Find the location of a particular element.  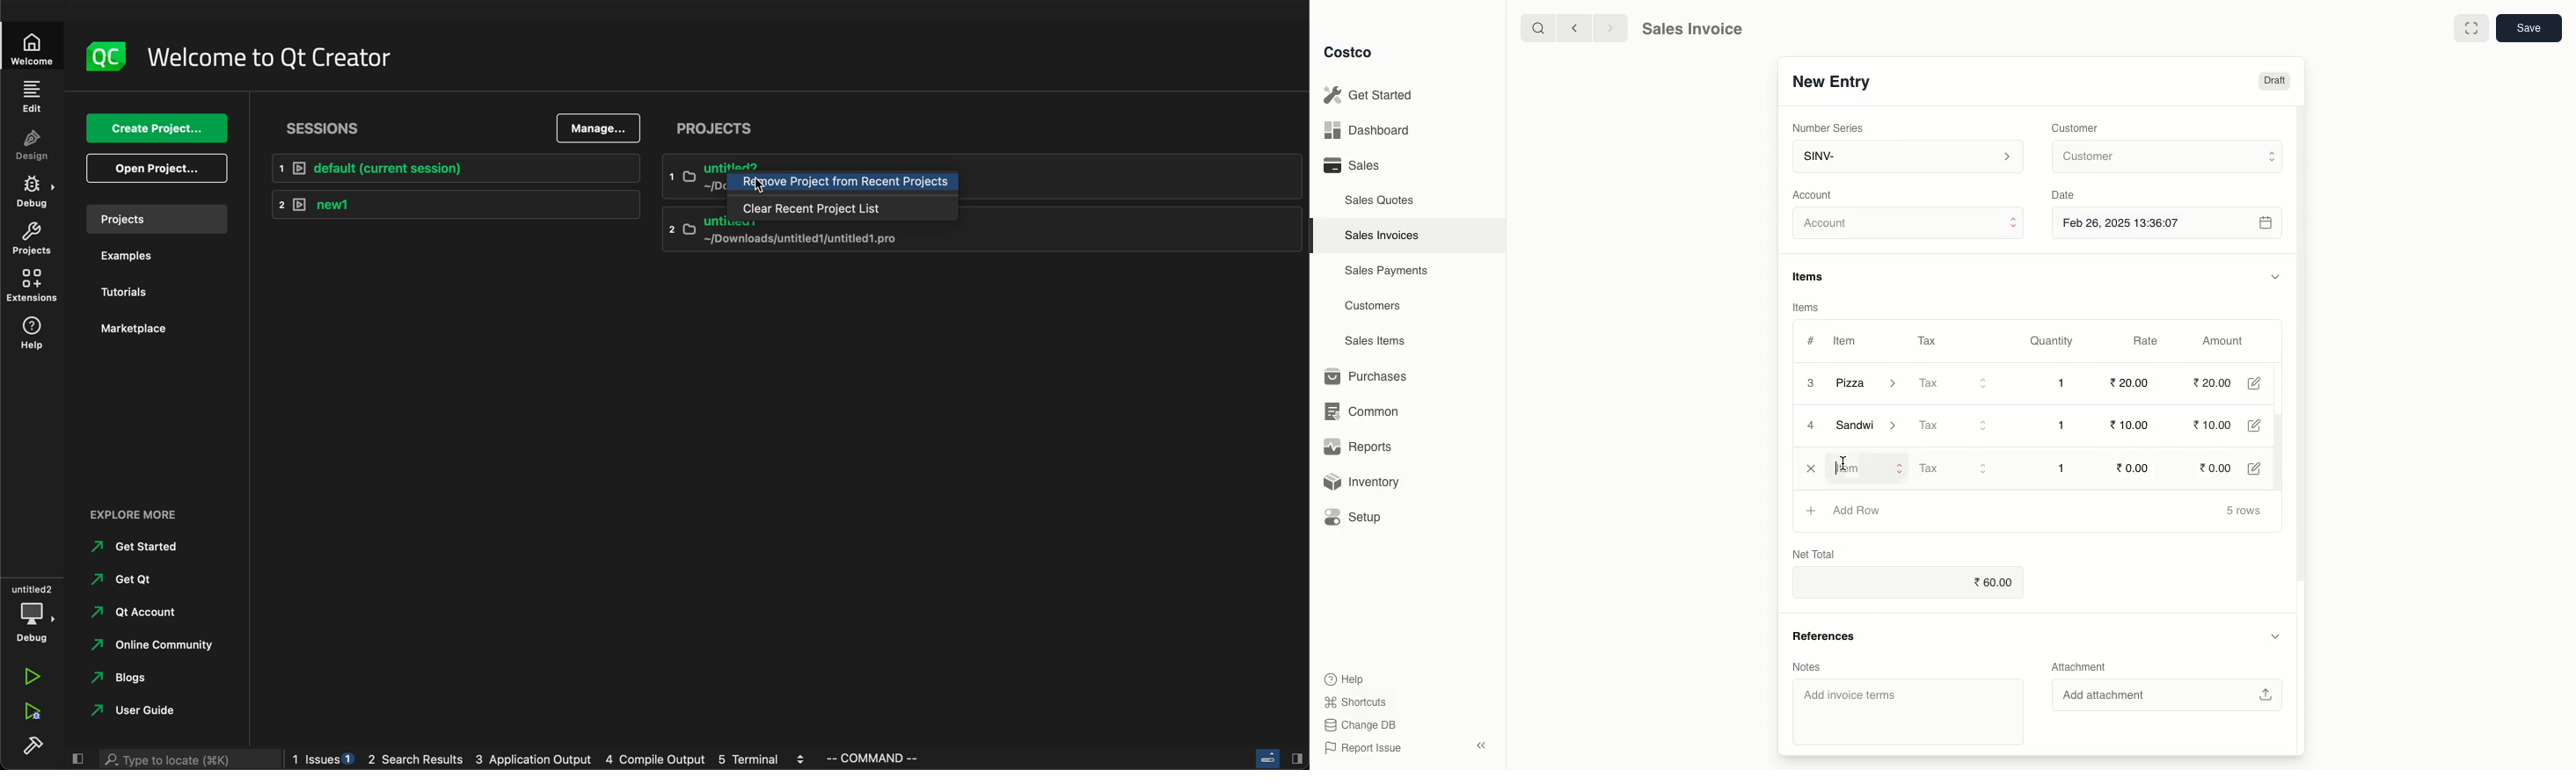

Edit is located at coordinates (2262, 468).